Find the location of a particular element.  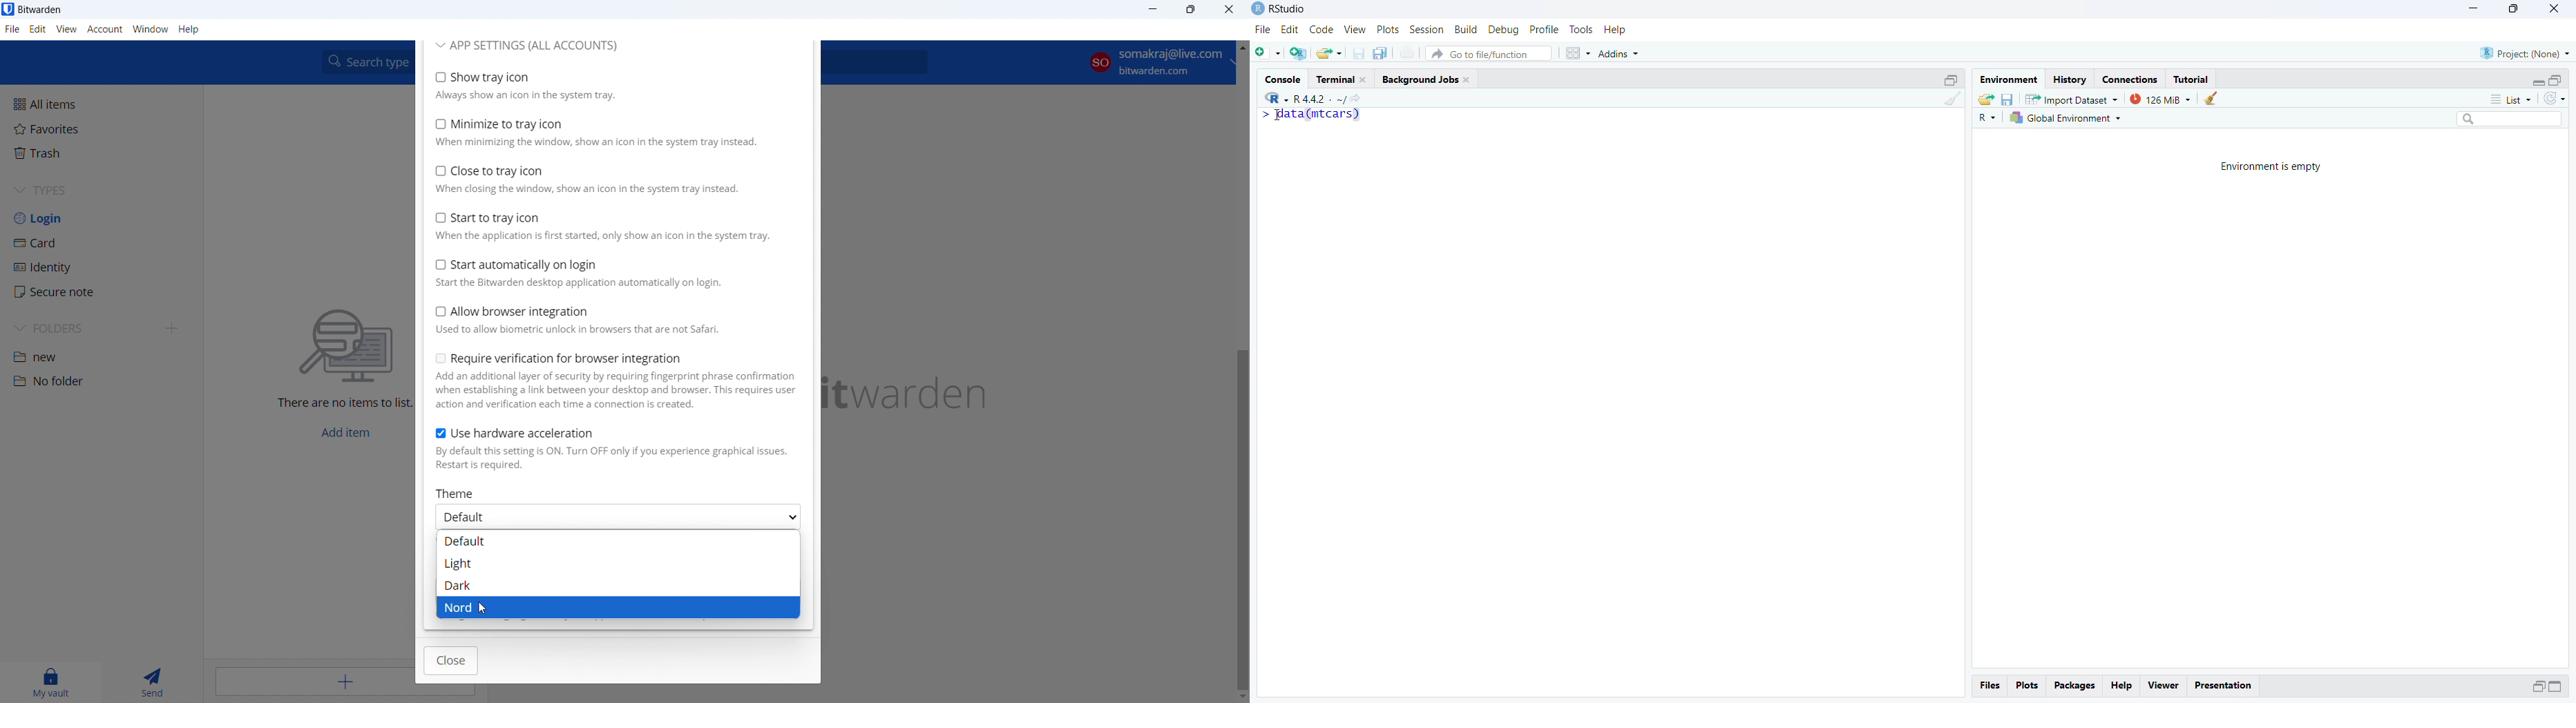

minimize to tray icon is located at coordinates (612, 133).